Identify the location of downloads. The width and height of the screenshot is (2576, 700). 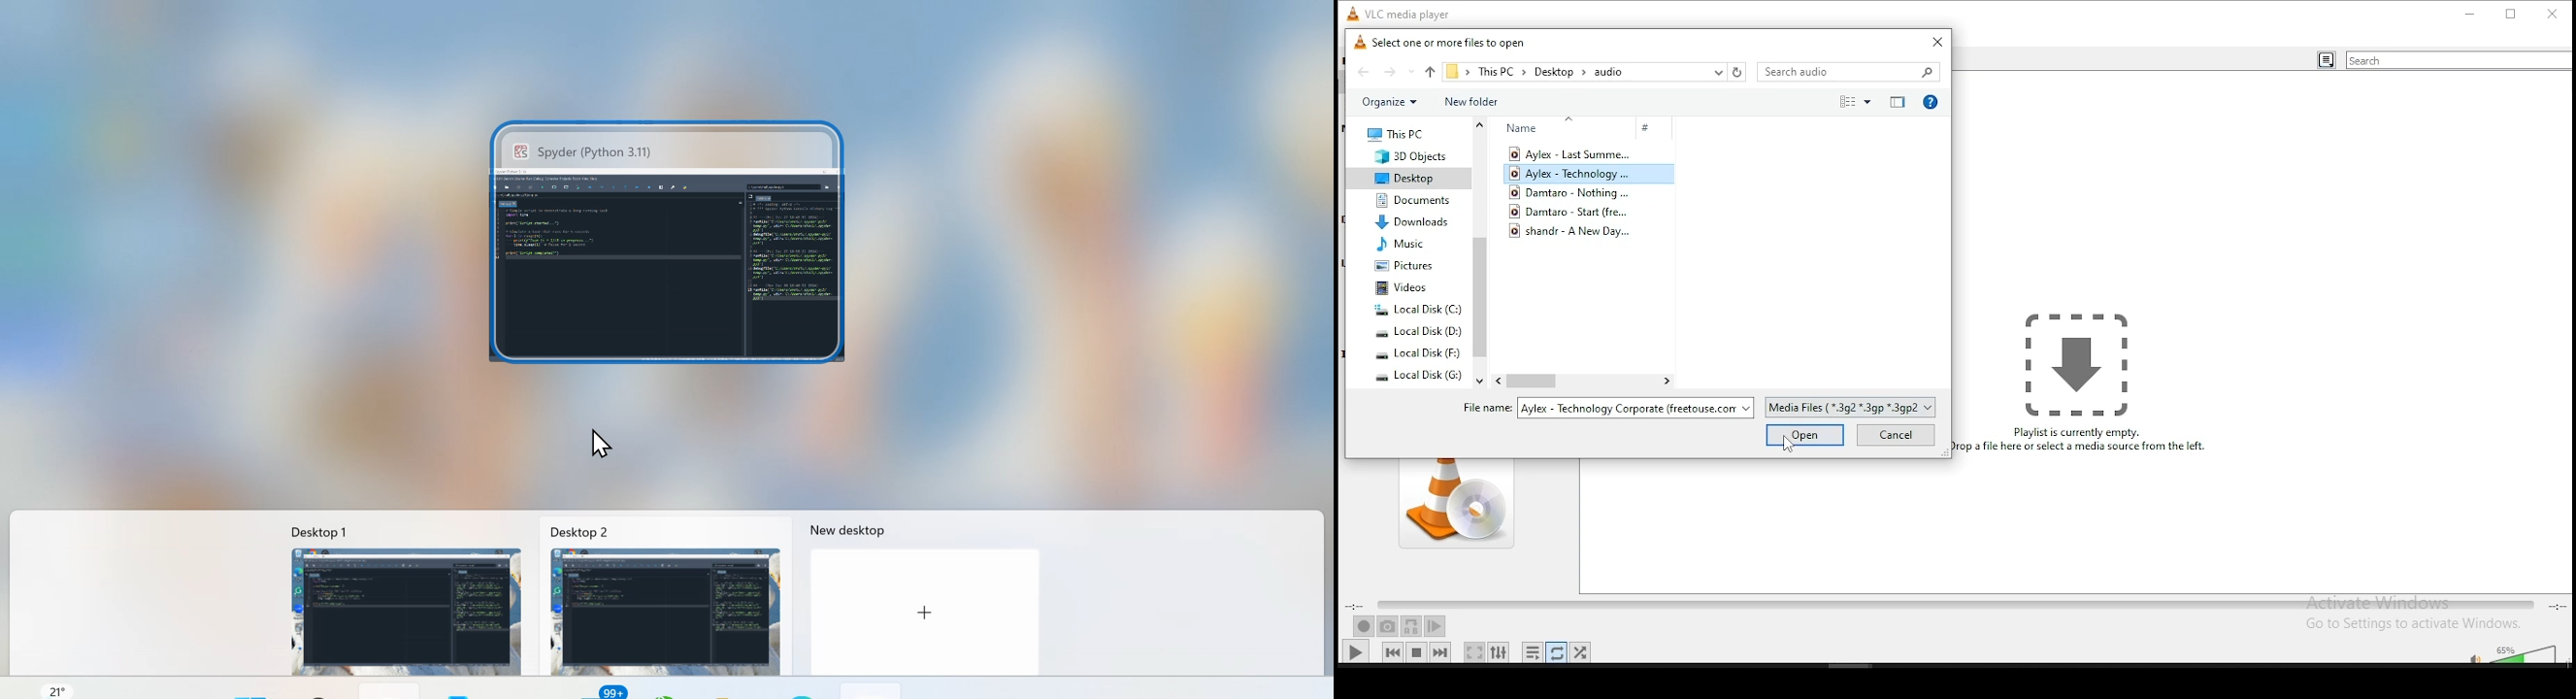
(1411, 221).